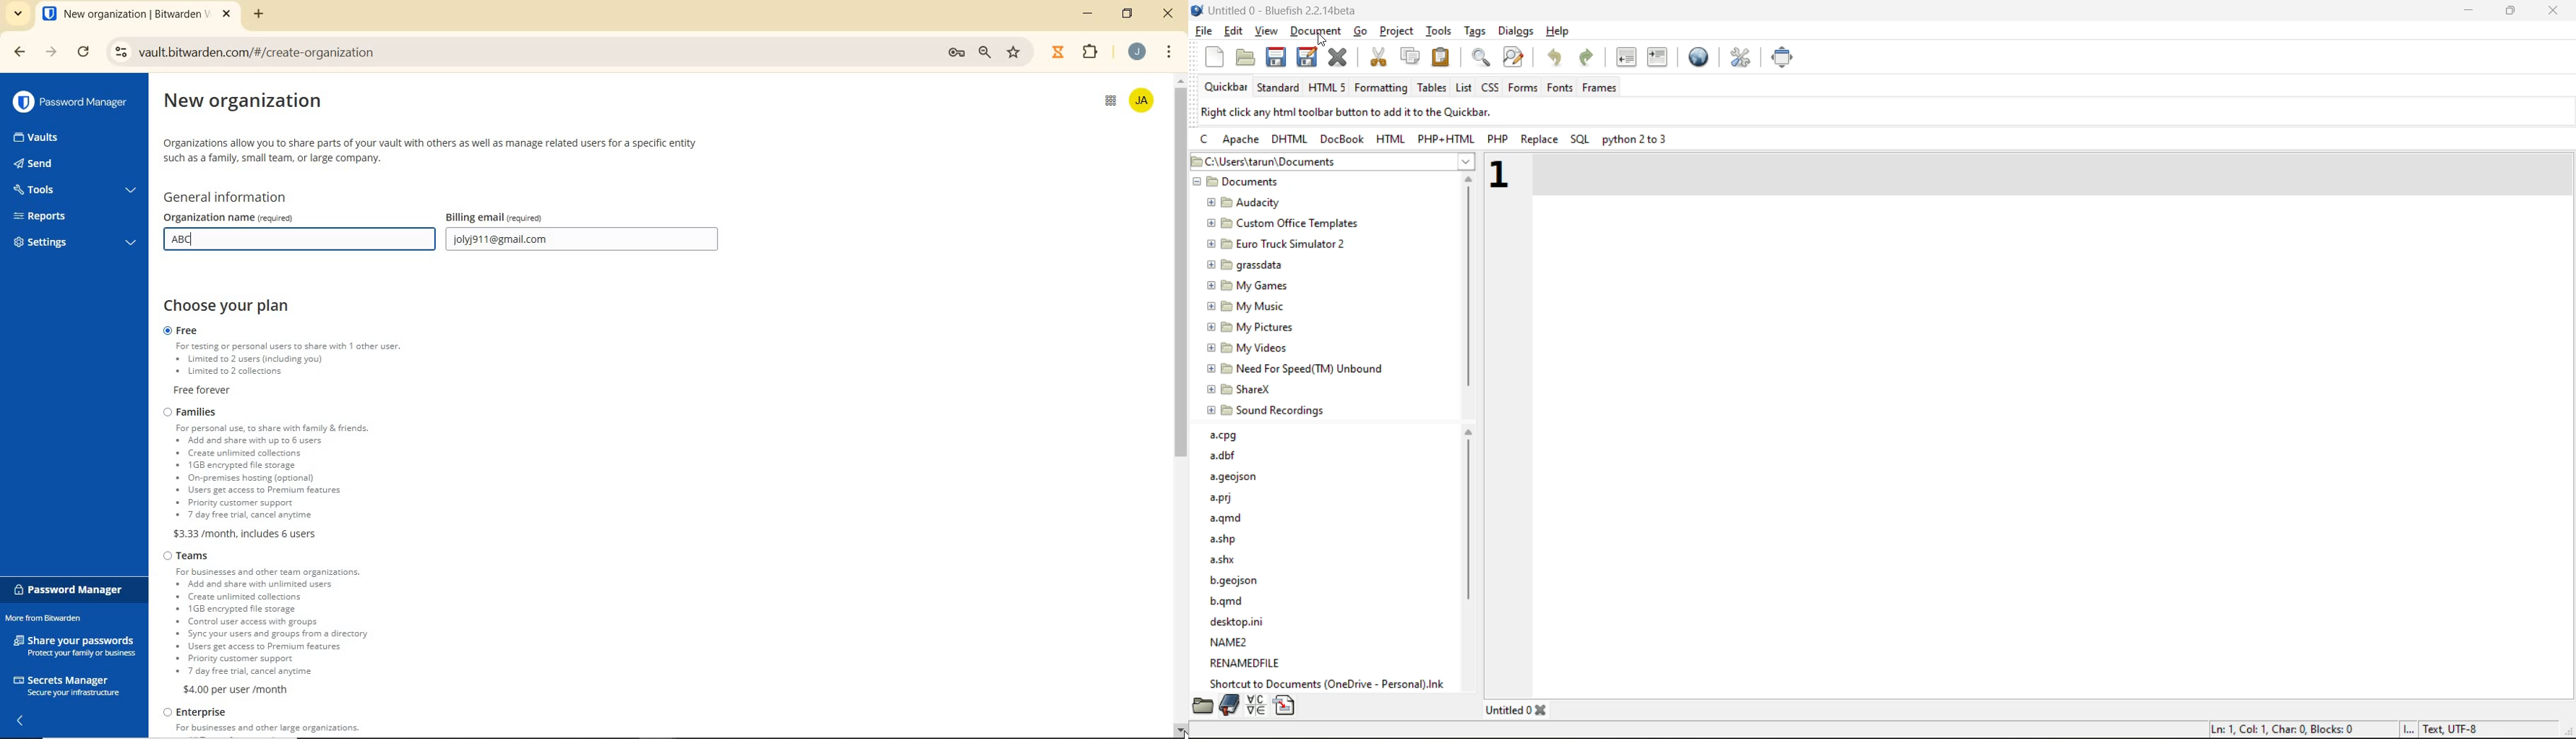 Image resolution: width=2576 pixels, height=756 pixels. Describe the element at coordinates (1492, 87) in the screenshot. I see `css` at that location.